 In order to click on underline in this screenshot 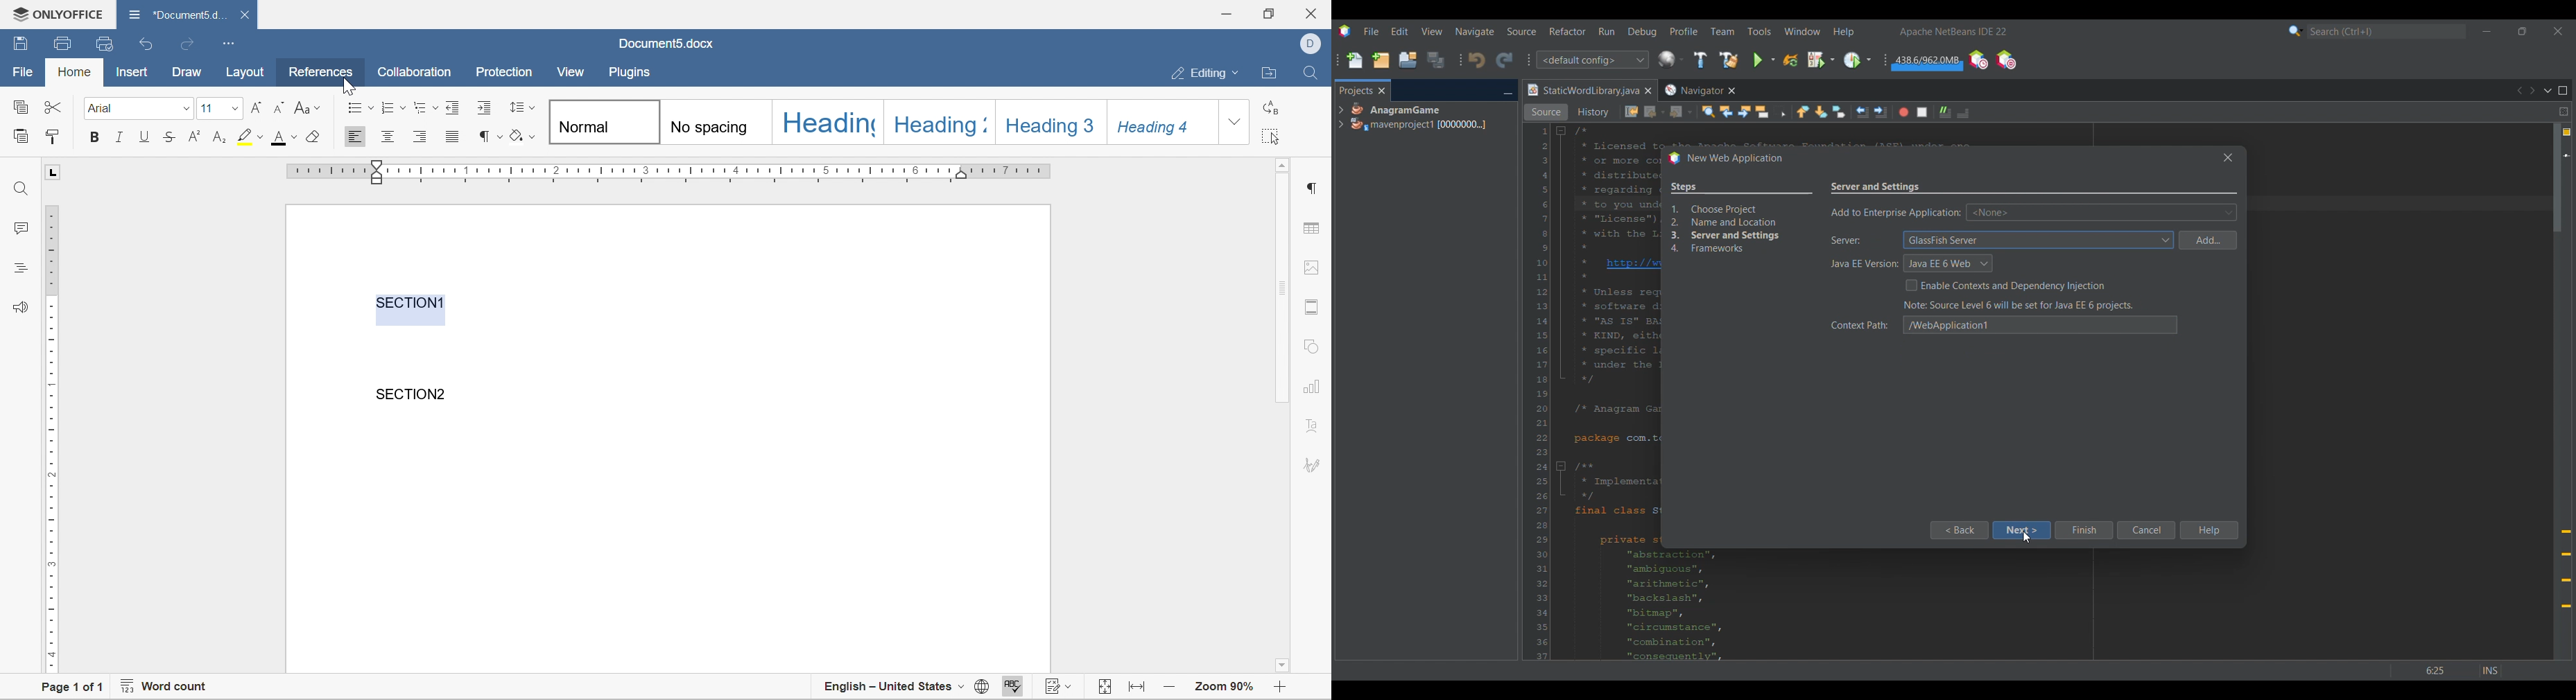, I will do `click(146, 136)`.